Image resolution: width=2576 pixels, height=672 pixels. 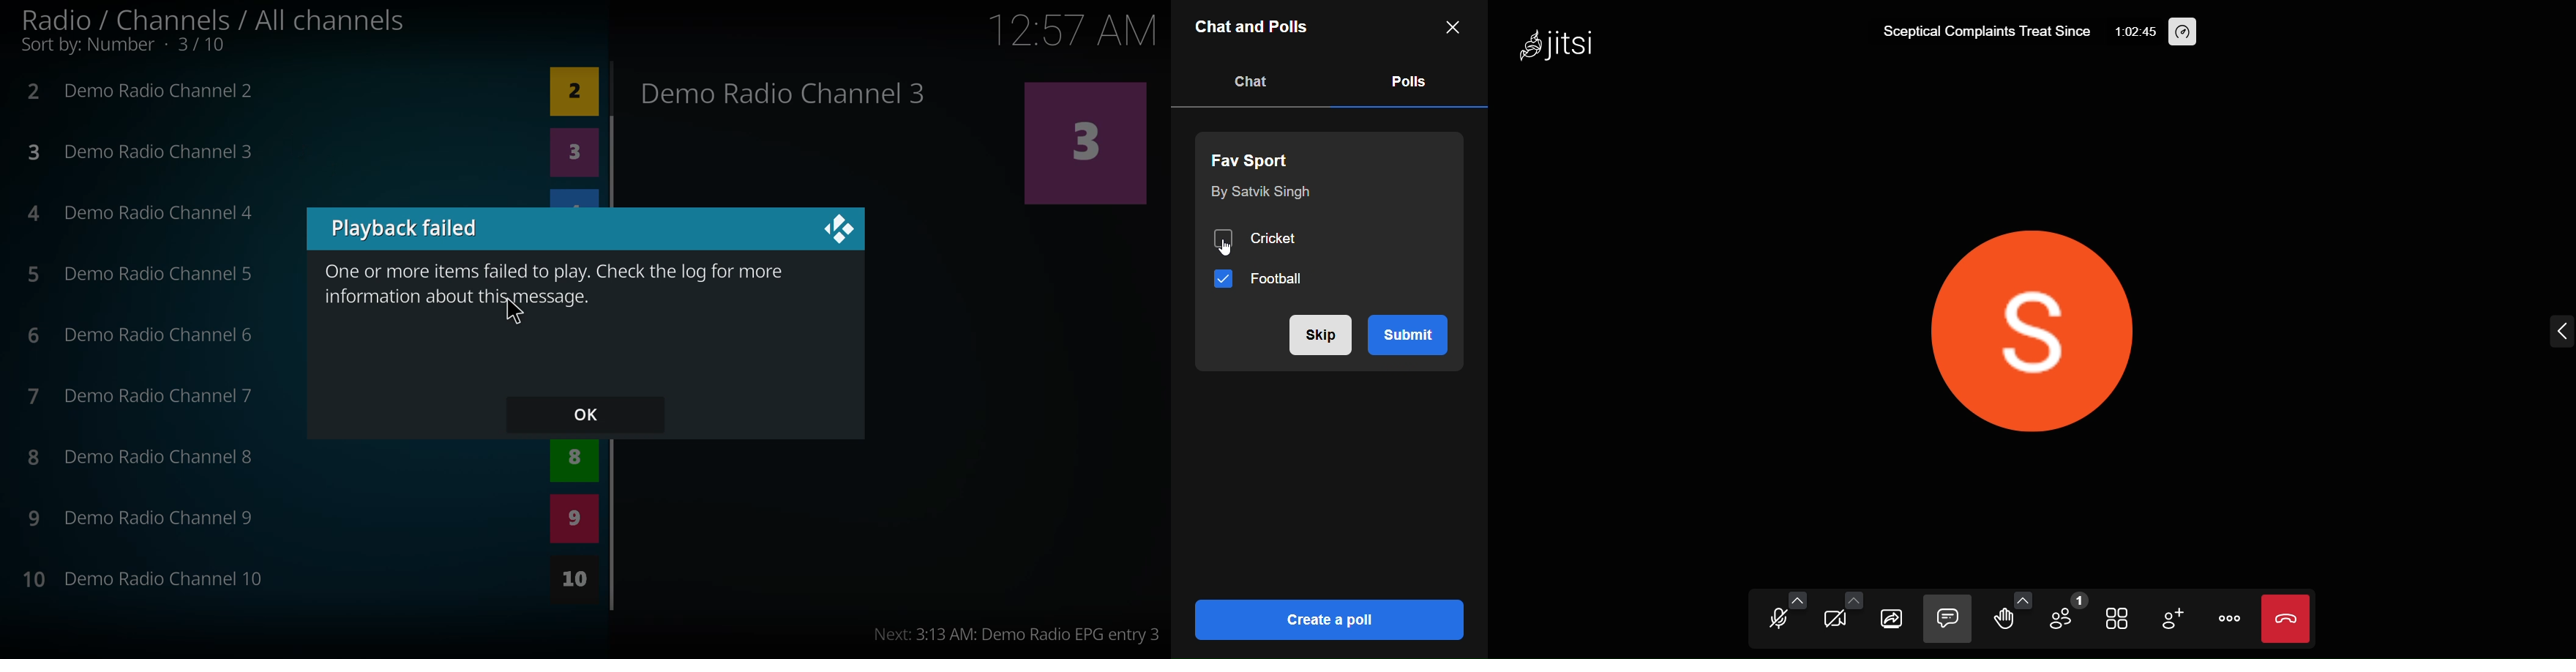 What do you see at coordinates (1254, 29) in the screenshot?
I see `chats and polls` at bounding box center [1254, 29].